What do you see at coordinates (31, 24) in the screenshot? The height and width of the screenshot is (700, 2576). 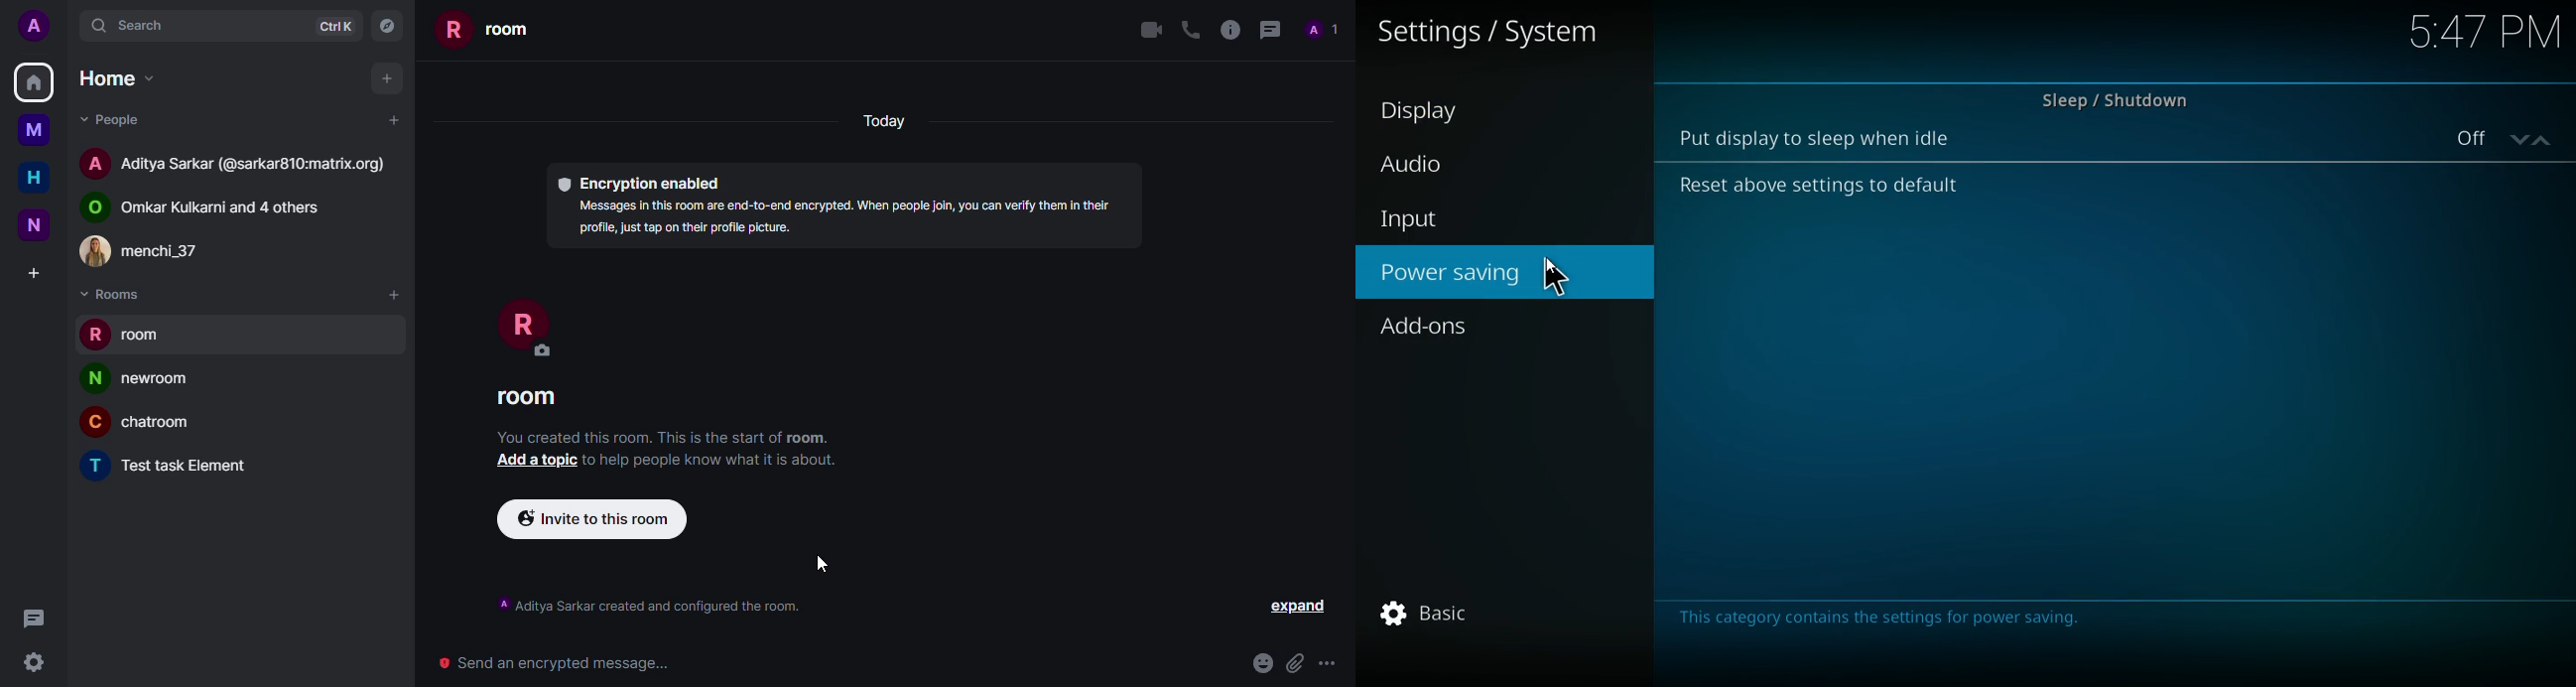 I see `profile` at bounding box center [31, 24].